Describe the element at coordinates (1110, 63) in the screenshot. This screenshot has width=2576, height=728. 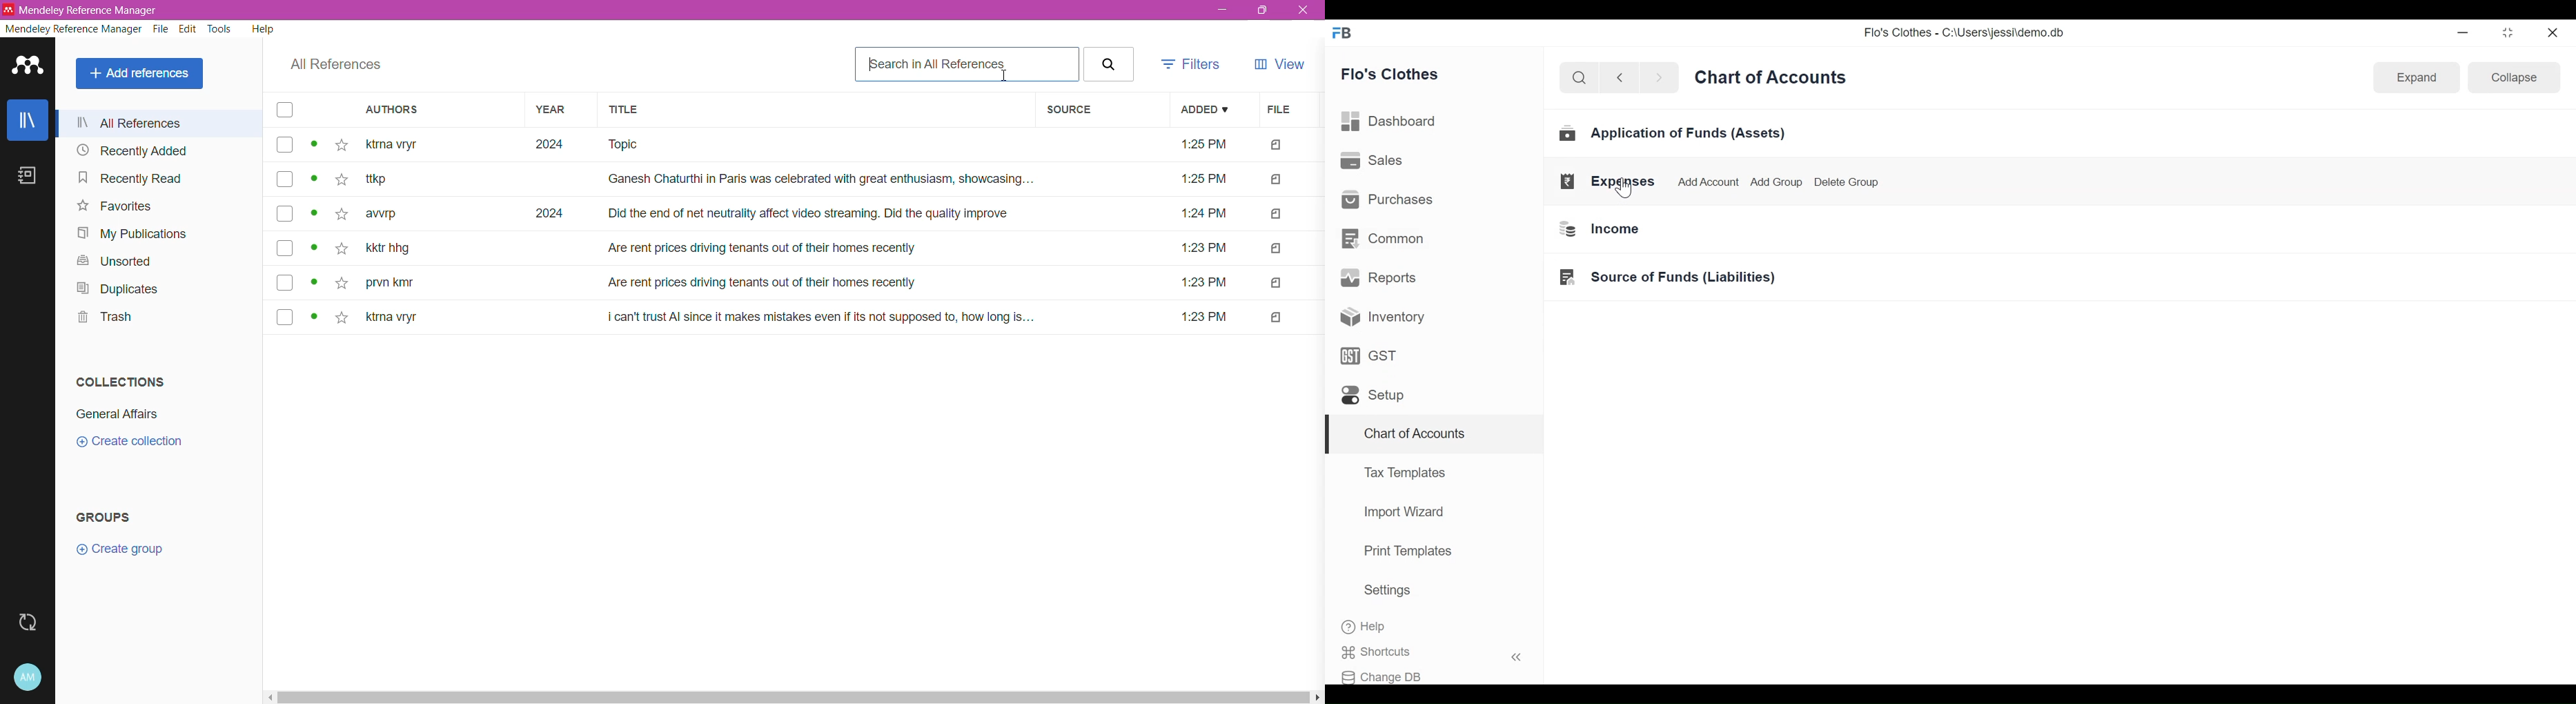
I see `search` at that location.